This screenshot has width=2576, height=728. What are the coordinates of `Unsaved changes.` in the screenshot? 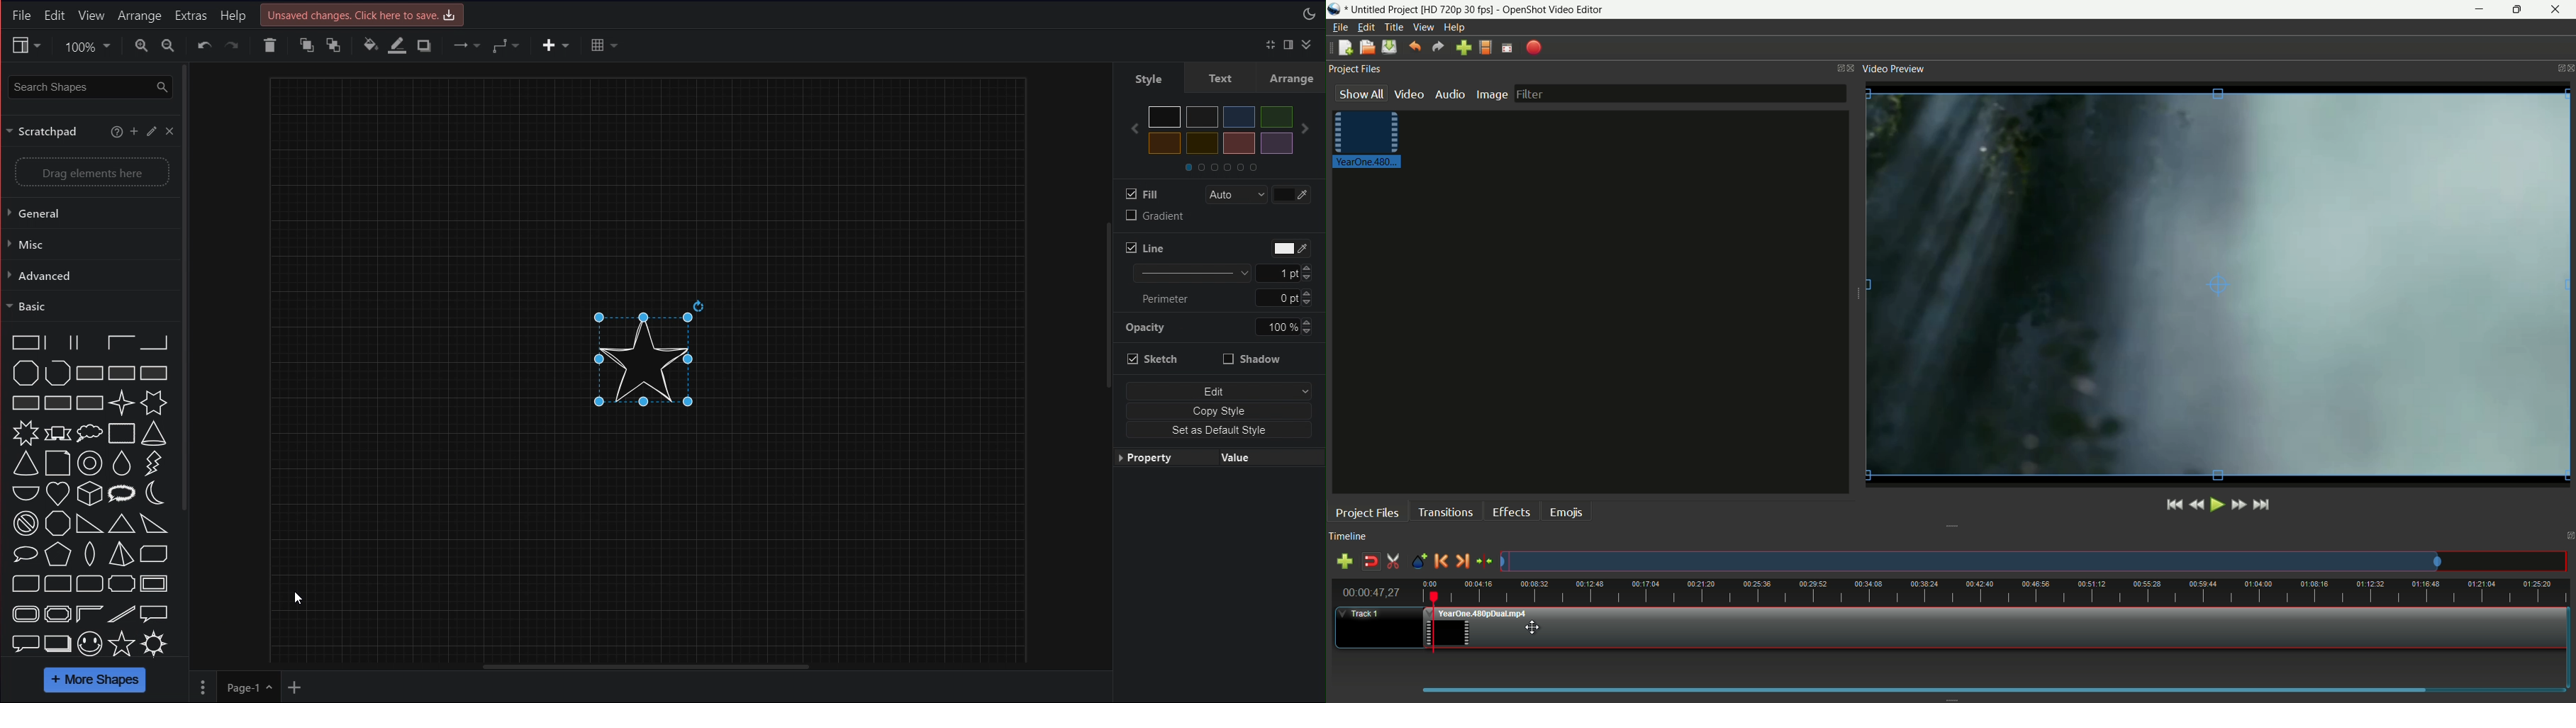 It's located at (363, 15).